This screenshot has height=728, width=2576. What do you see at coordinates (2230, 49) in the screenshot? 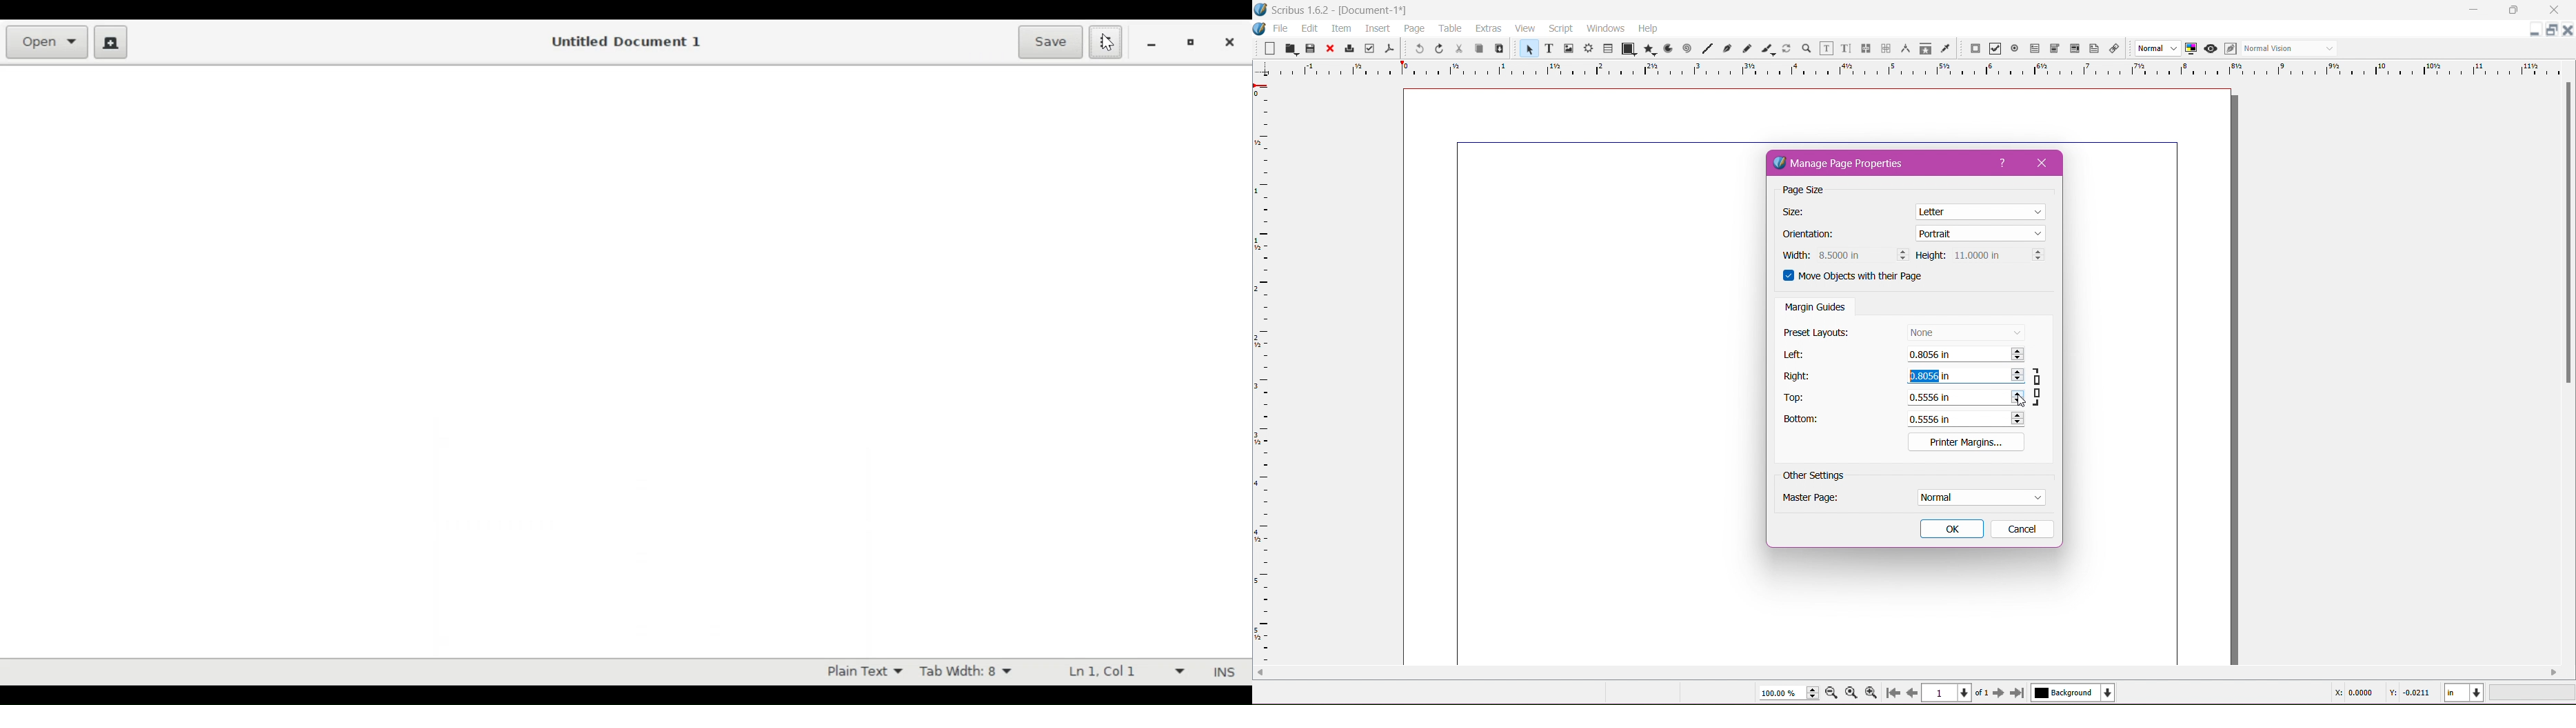
I see `Eidt in Preview mode` at bounding box center [2230, 49].